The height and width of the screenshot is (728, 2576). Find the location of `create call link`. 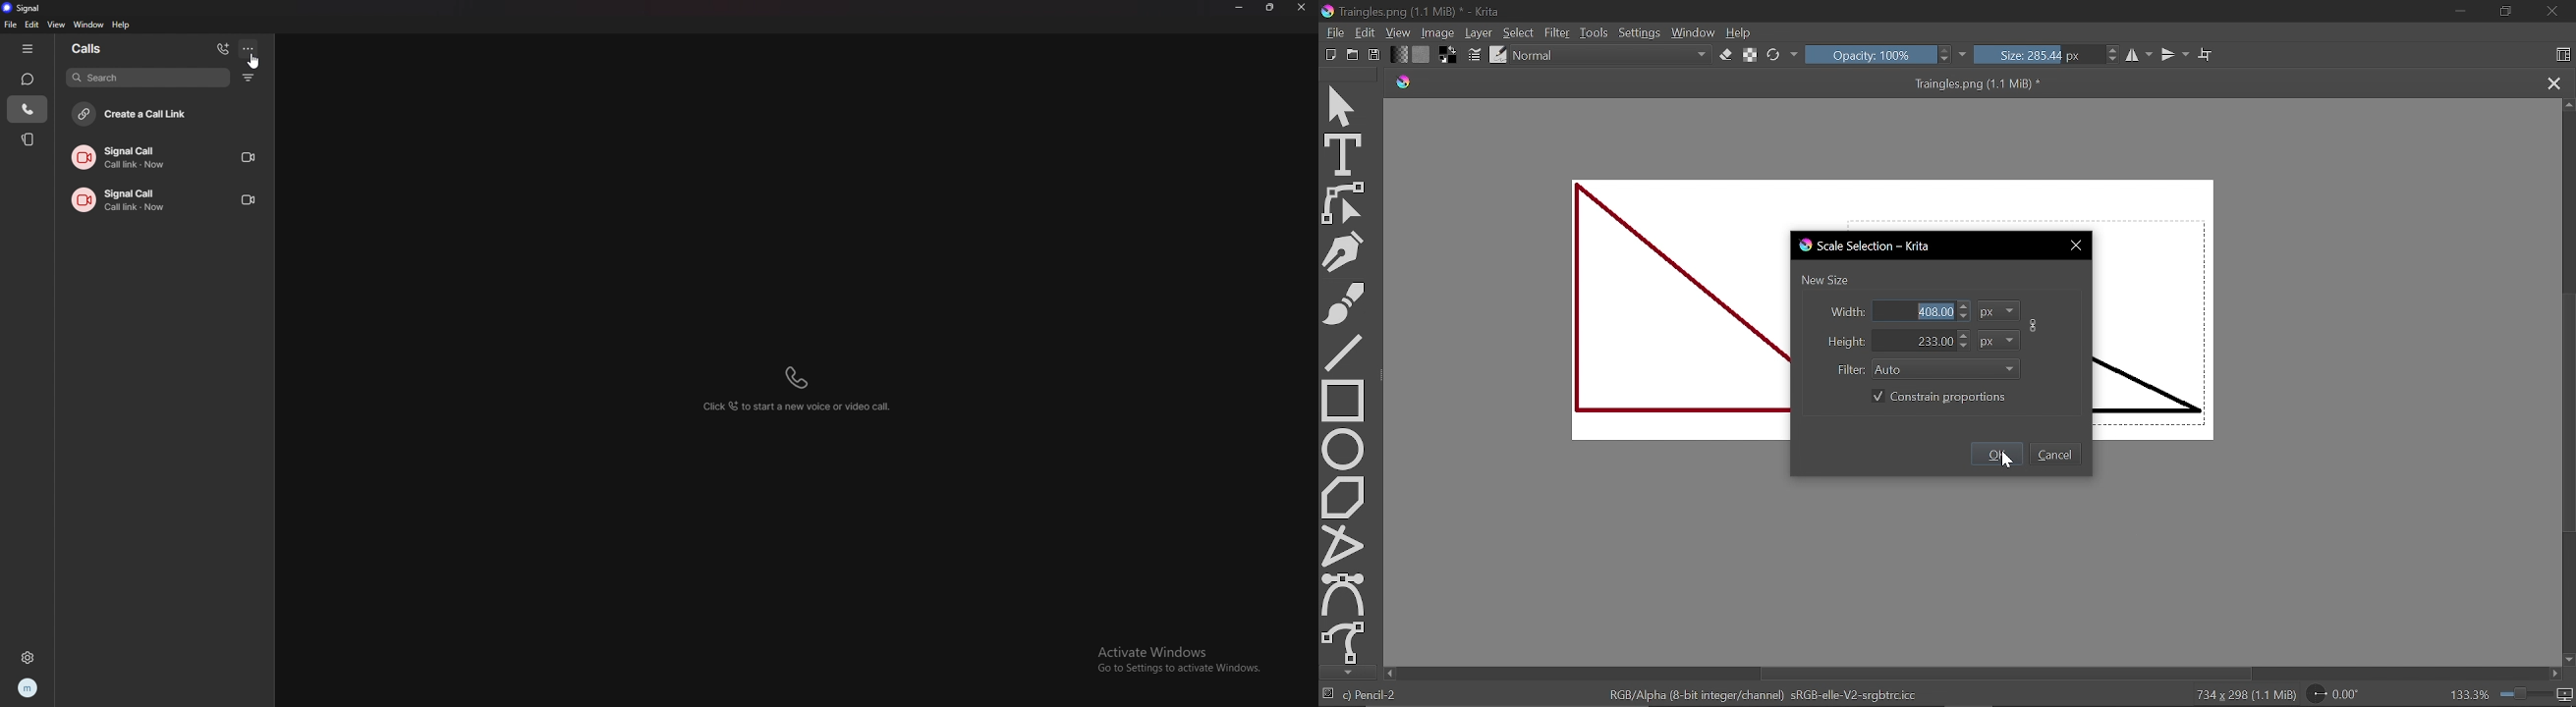

create call link is located at coordinates (162, 116).